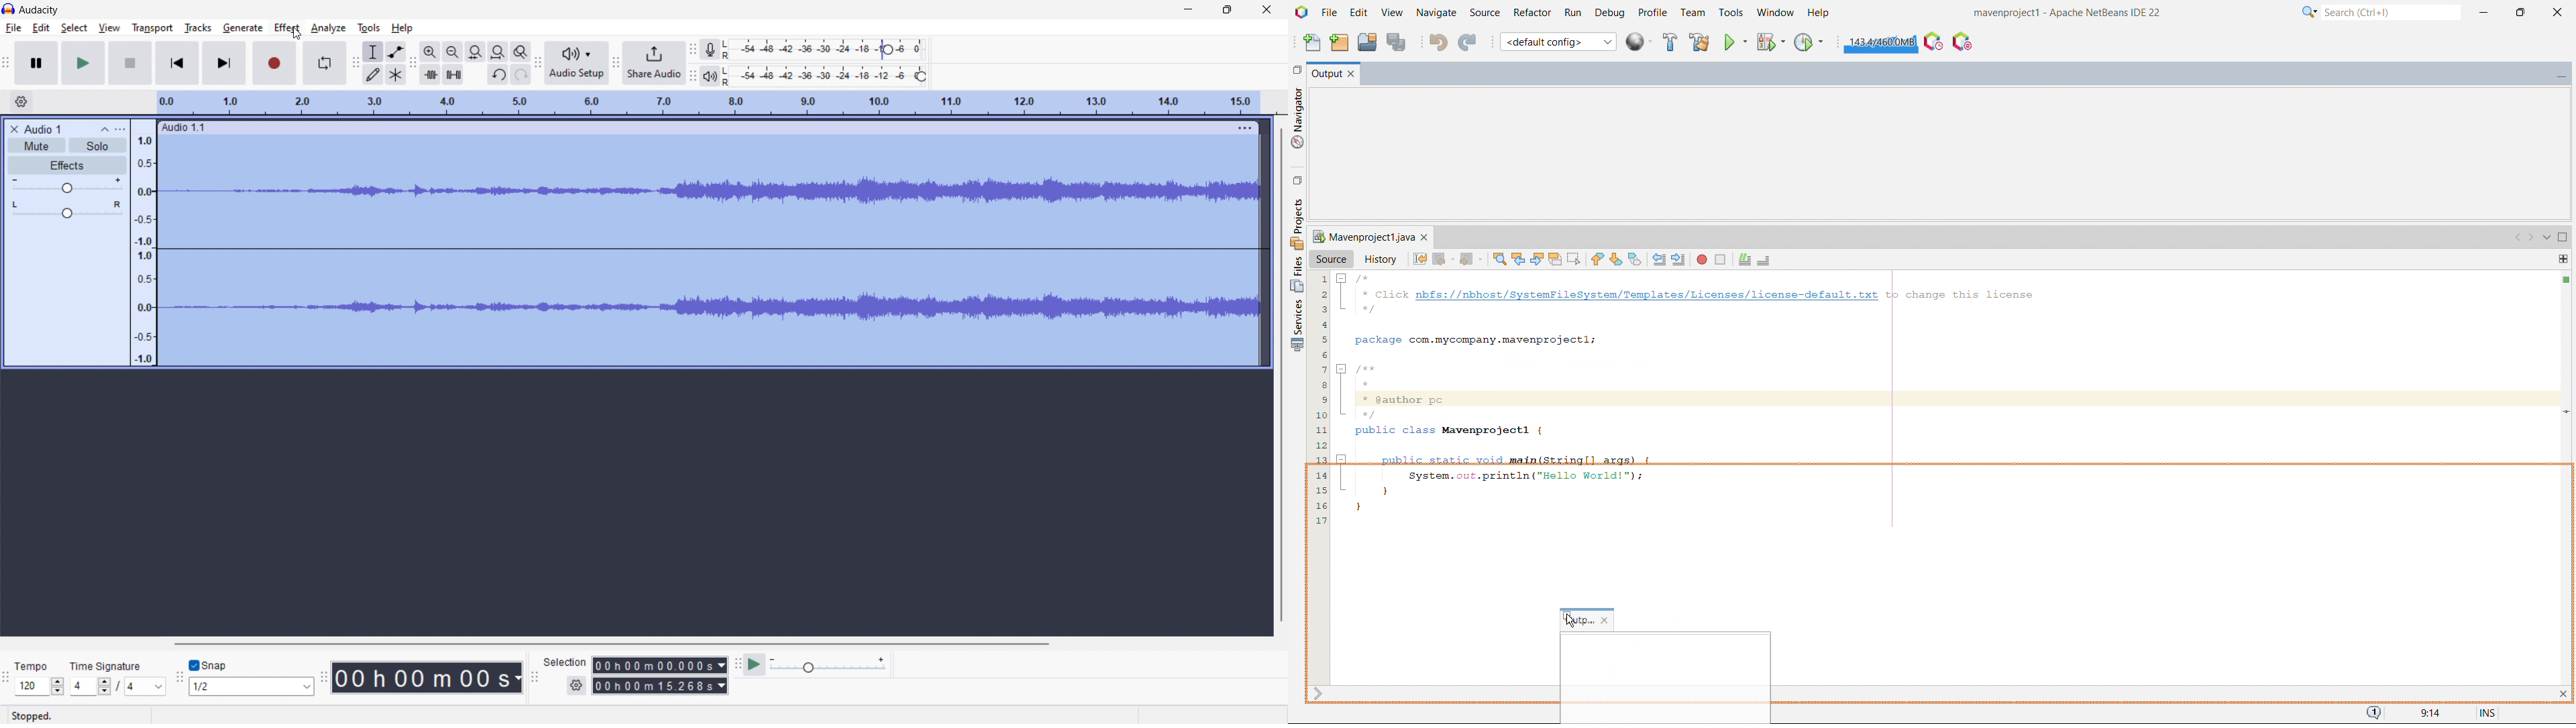  Describe the element at coordinates (287, 28) in the screenshot. I see `effect` at that location.